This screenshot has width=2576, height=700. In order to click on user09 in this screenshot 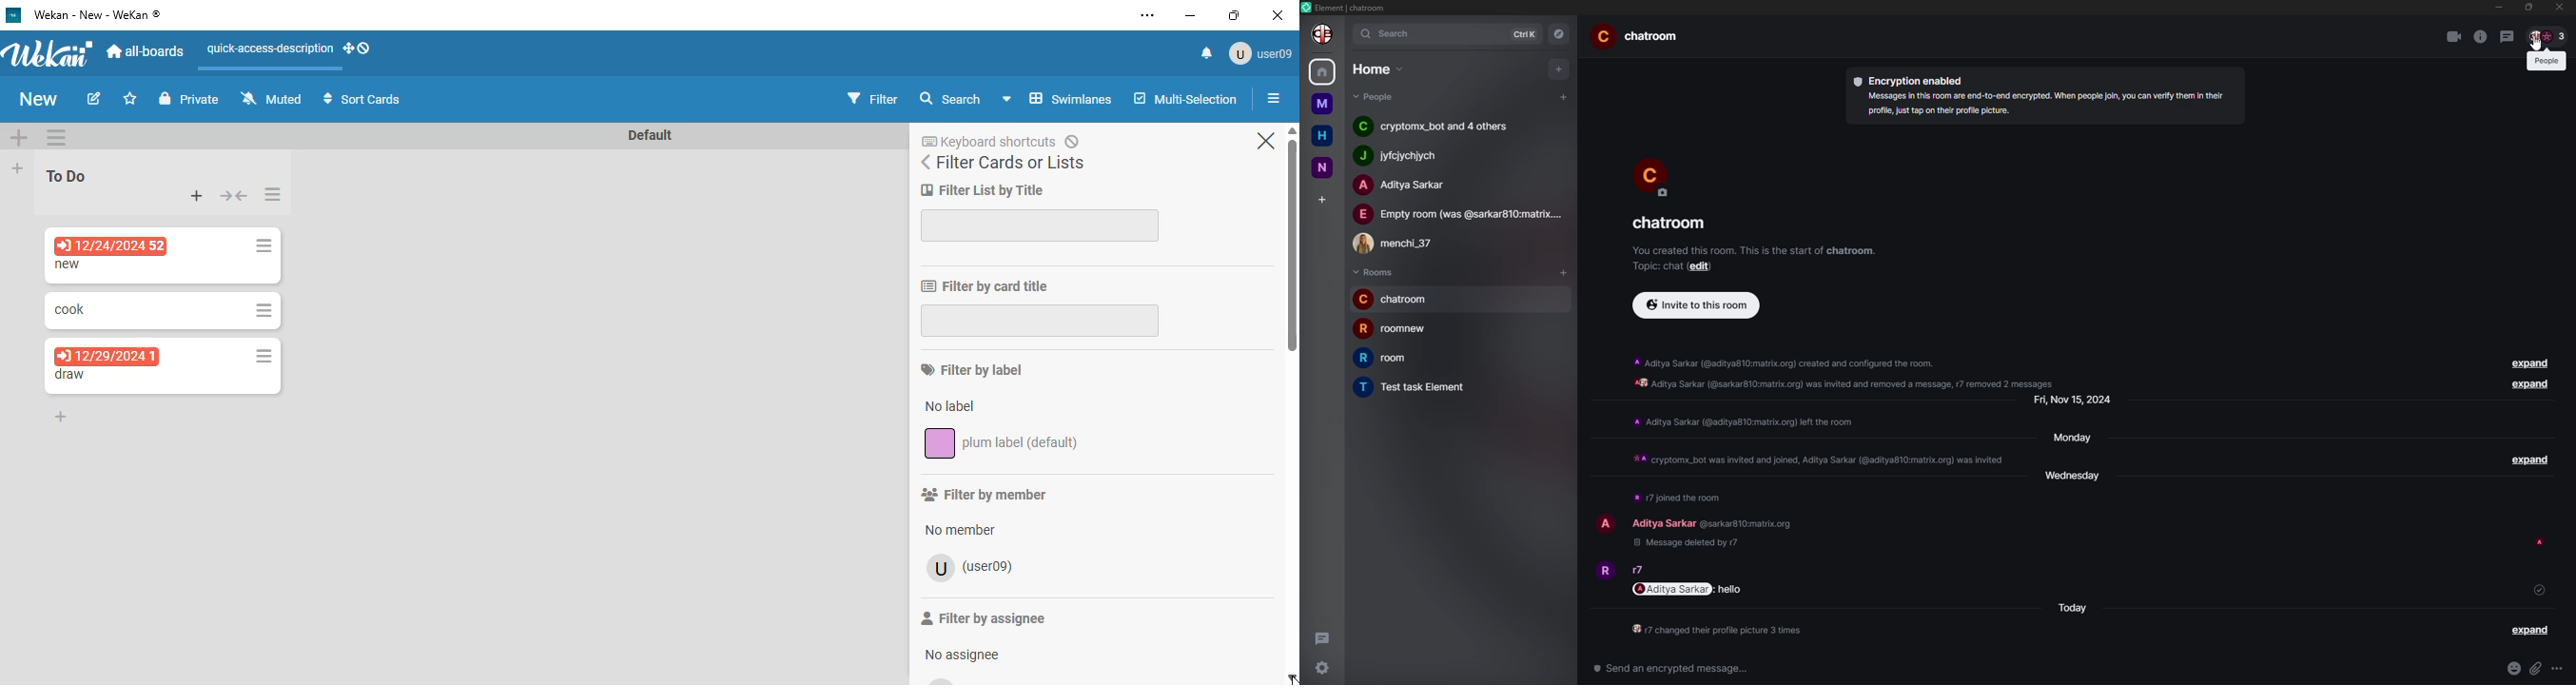, I will do `click(968, 568)`.